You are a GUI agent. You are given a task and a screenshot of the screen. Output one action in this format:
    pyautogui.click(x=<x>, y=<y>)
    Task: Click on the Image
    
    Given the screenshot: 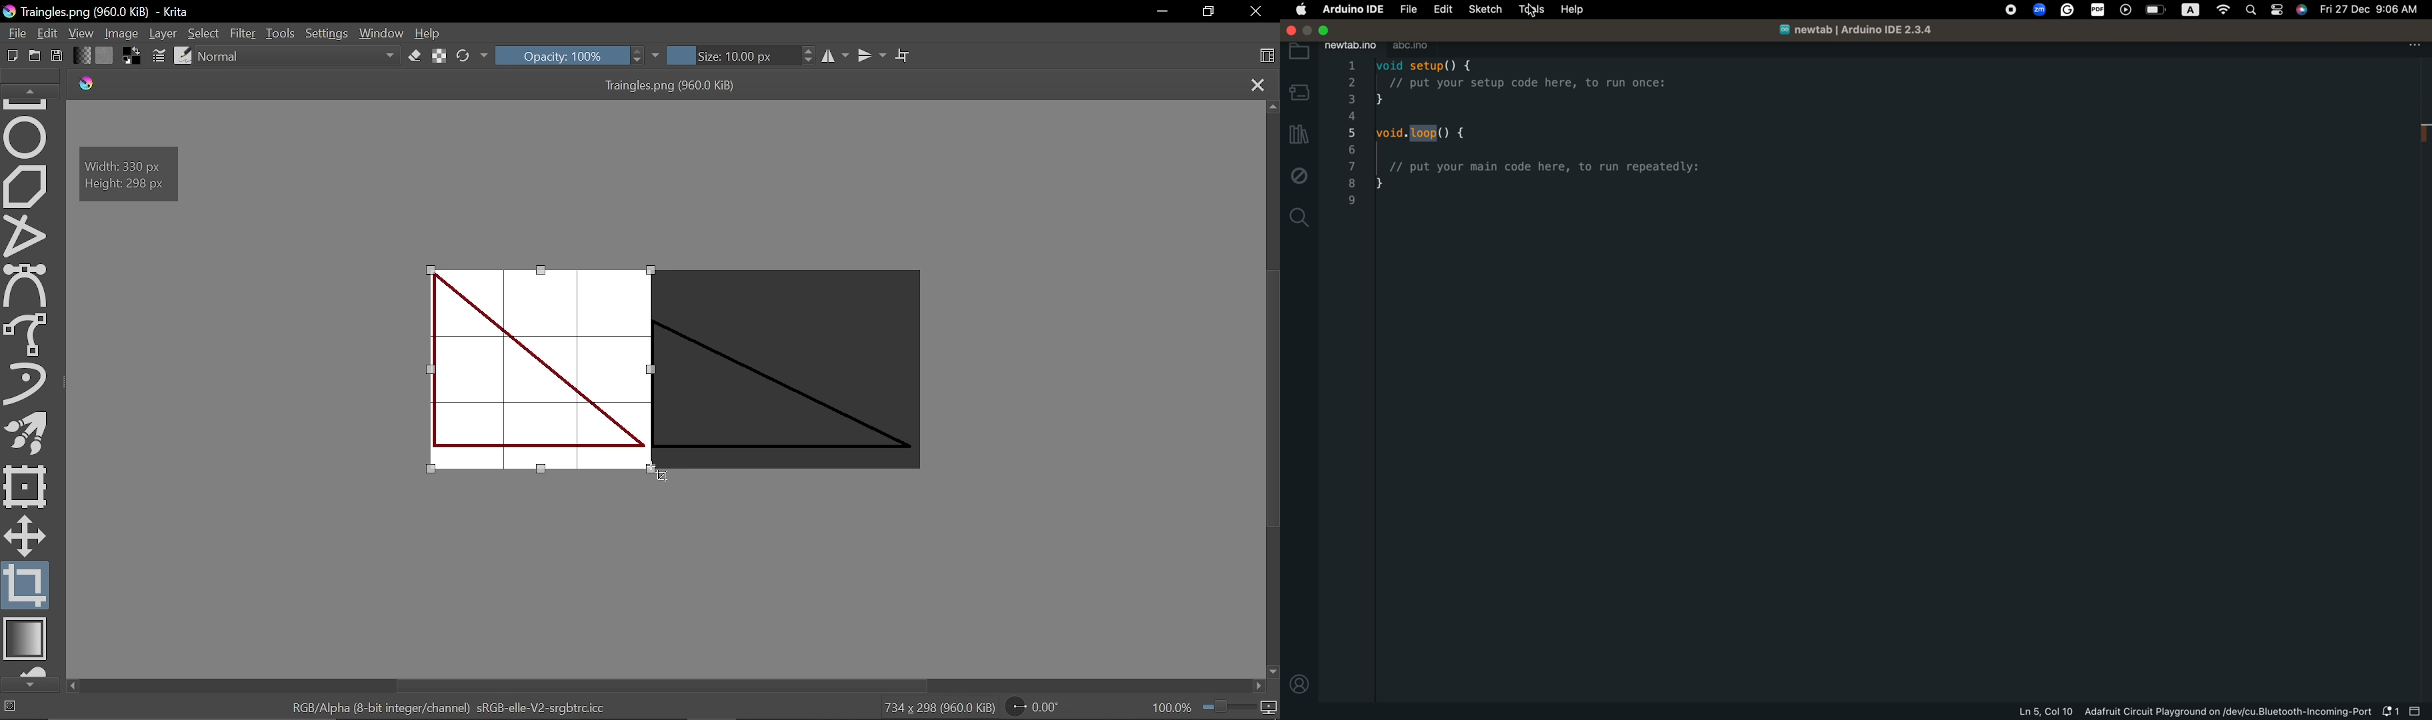 What is the action you would take?
    pyautogui.click(x=123, y=32)
    